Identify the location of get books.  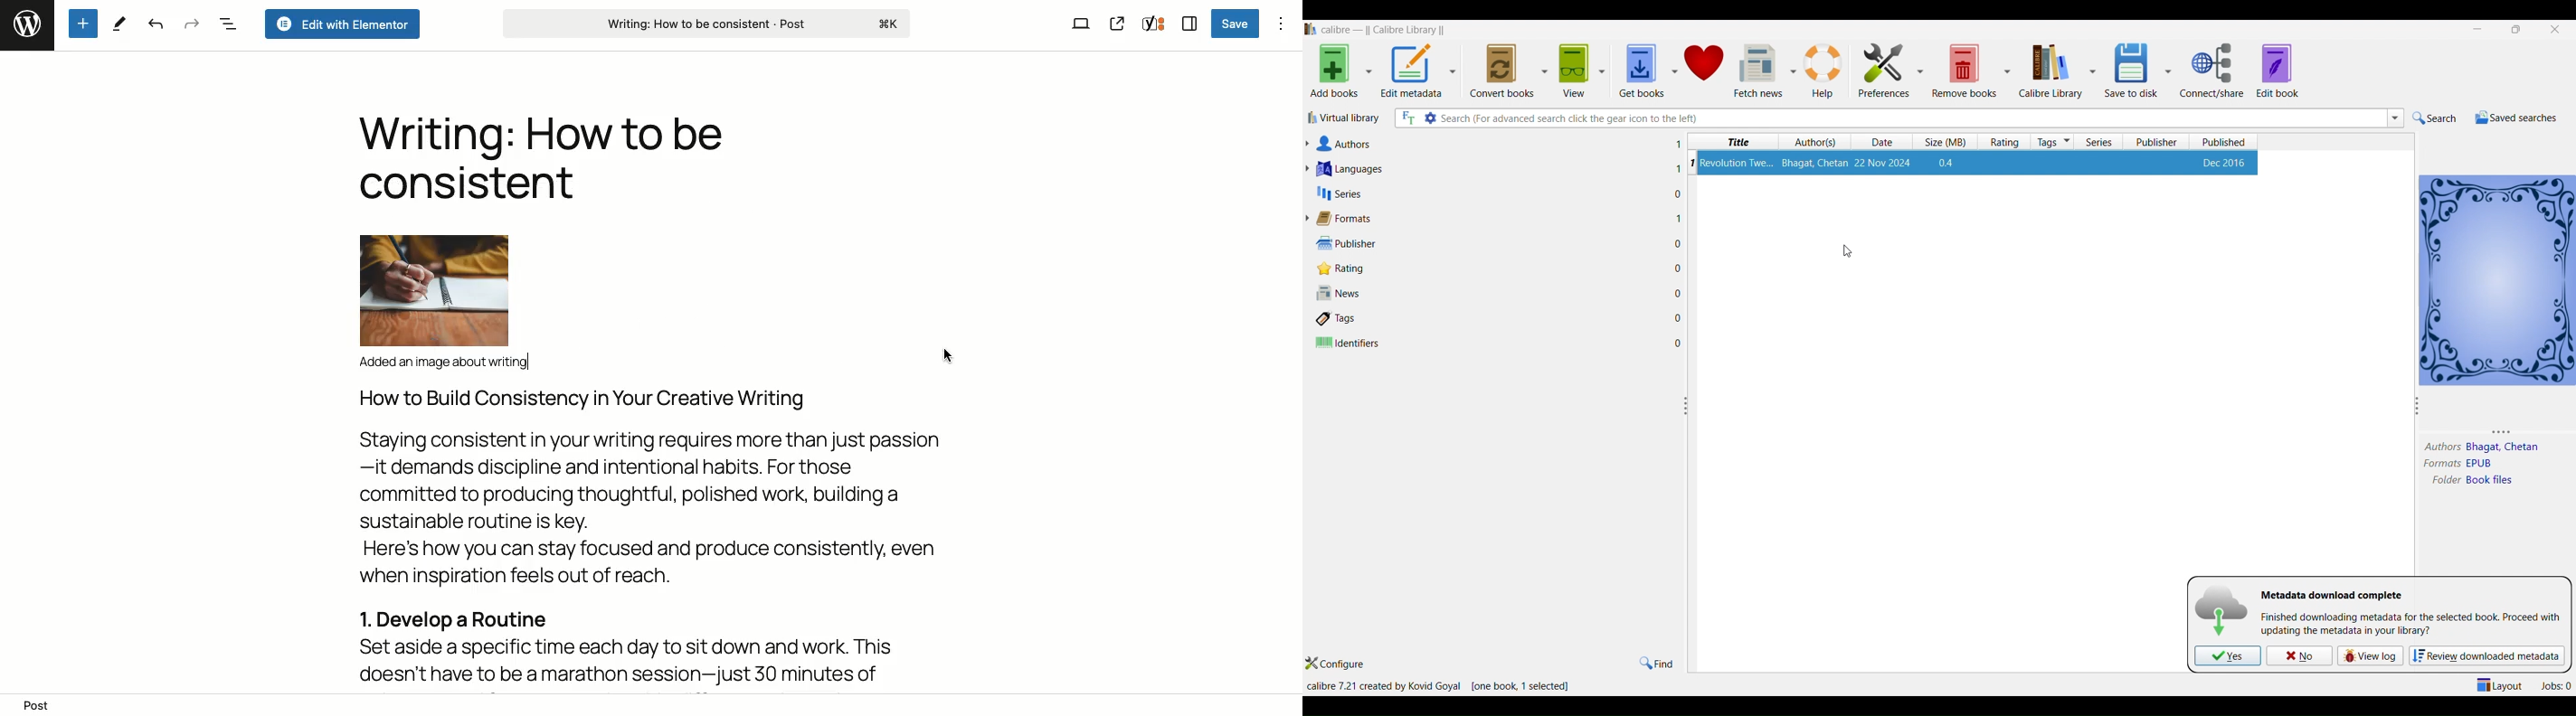
(1639, 67).